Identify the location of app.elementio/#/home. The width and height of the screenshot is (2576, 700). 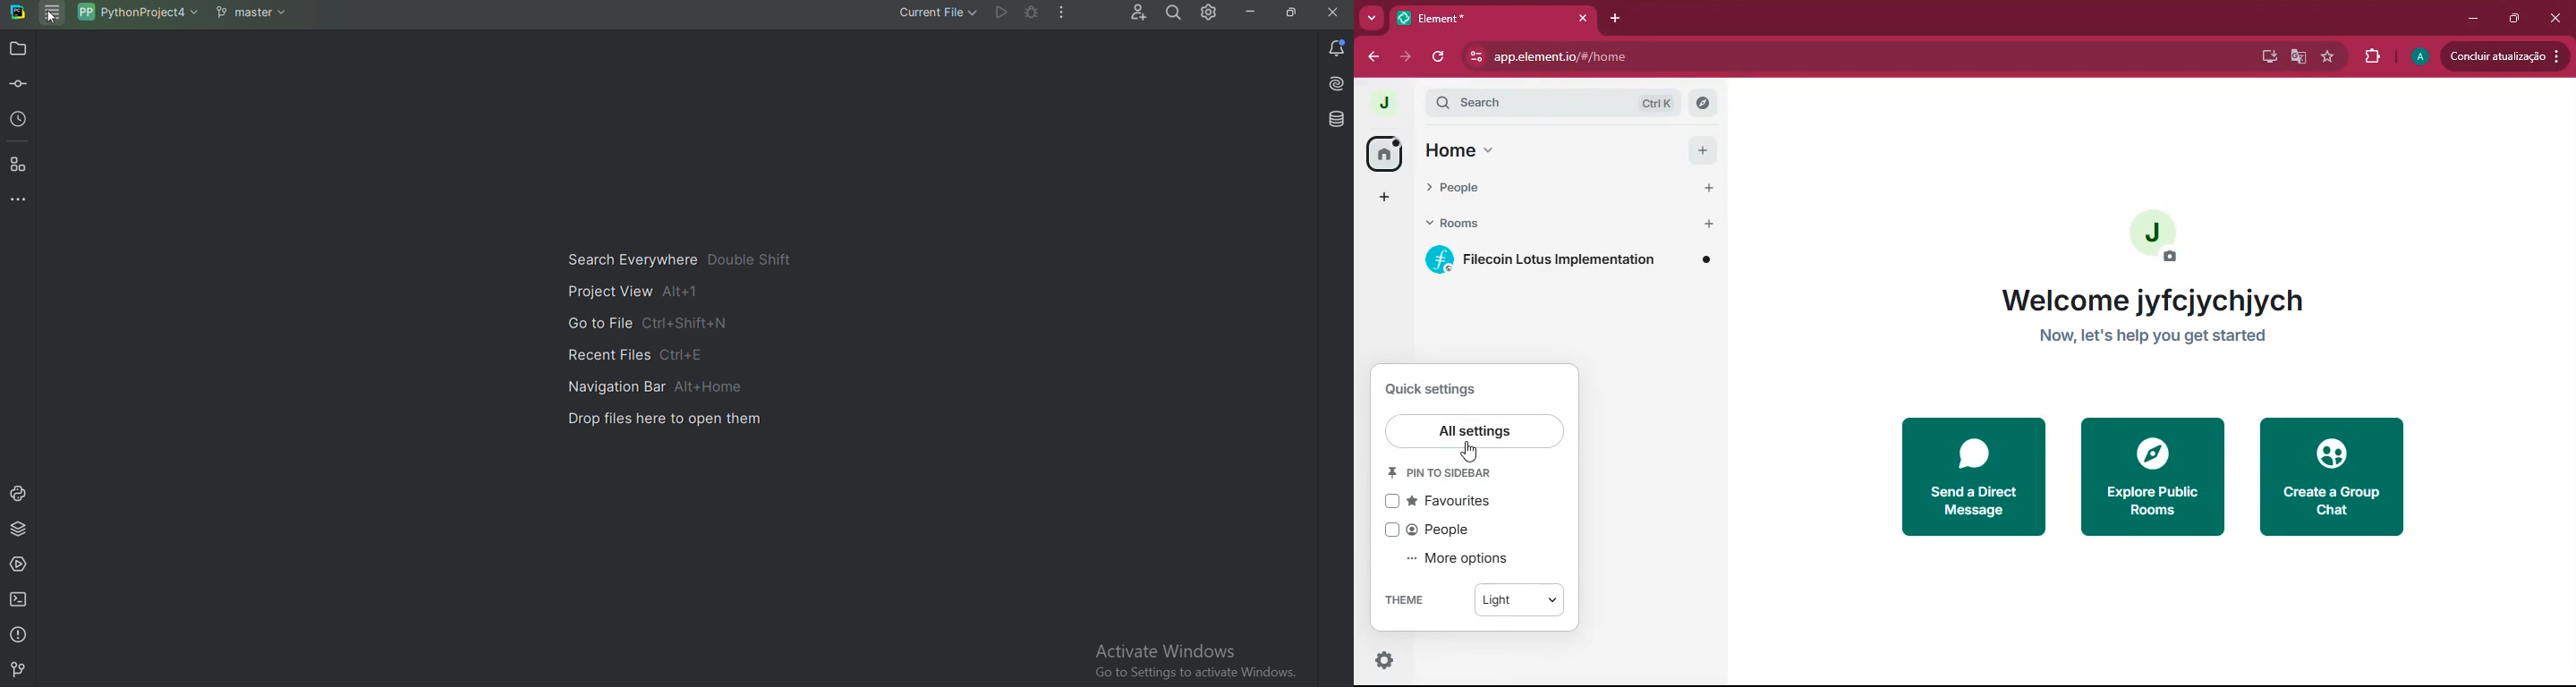
(1686, 56).